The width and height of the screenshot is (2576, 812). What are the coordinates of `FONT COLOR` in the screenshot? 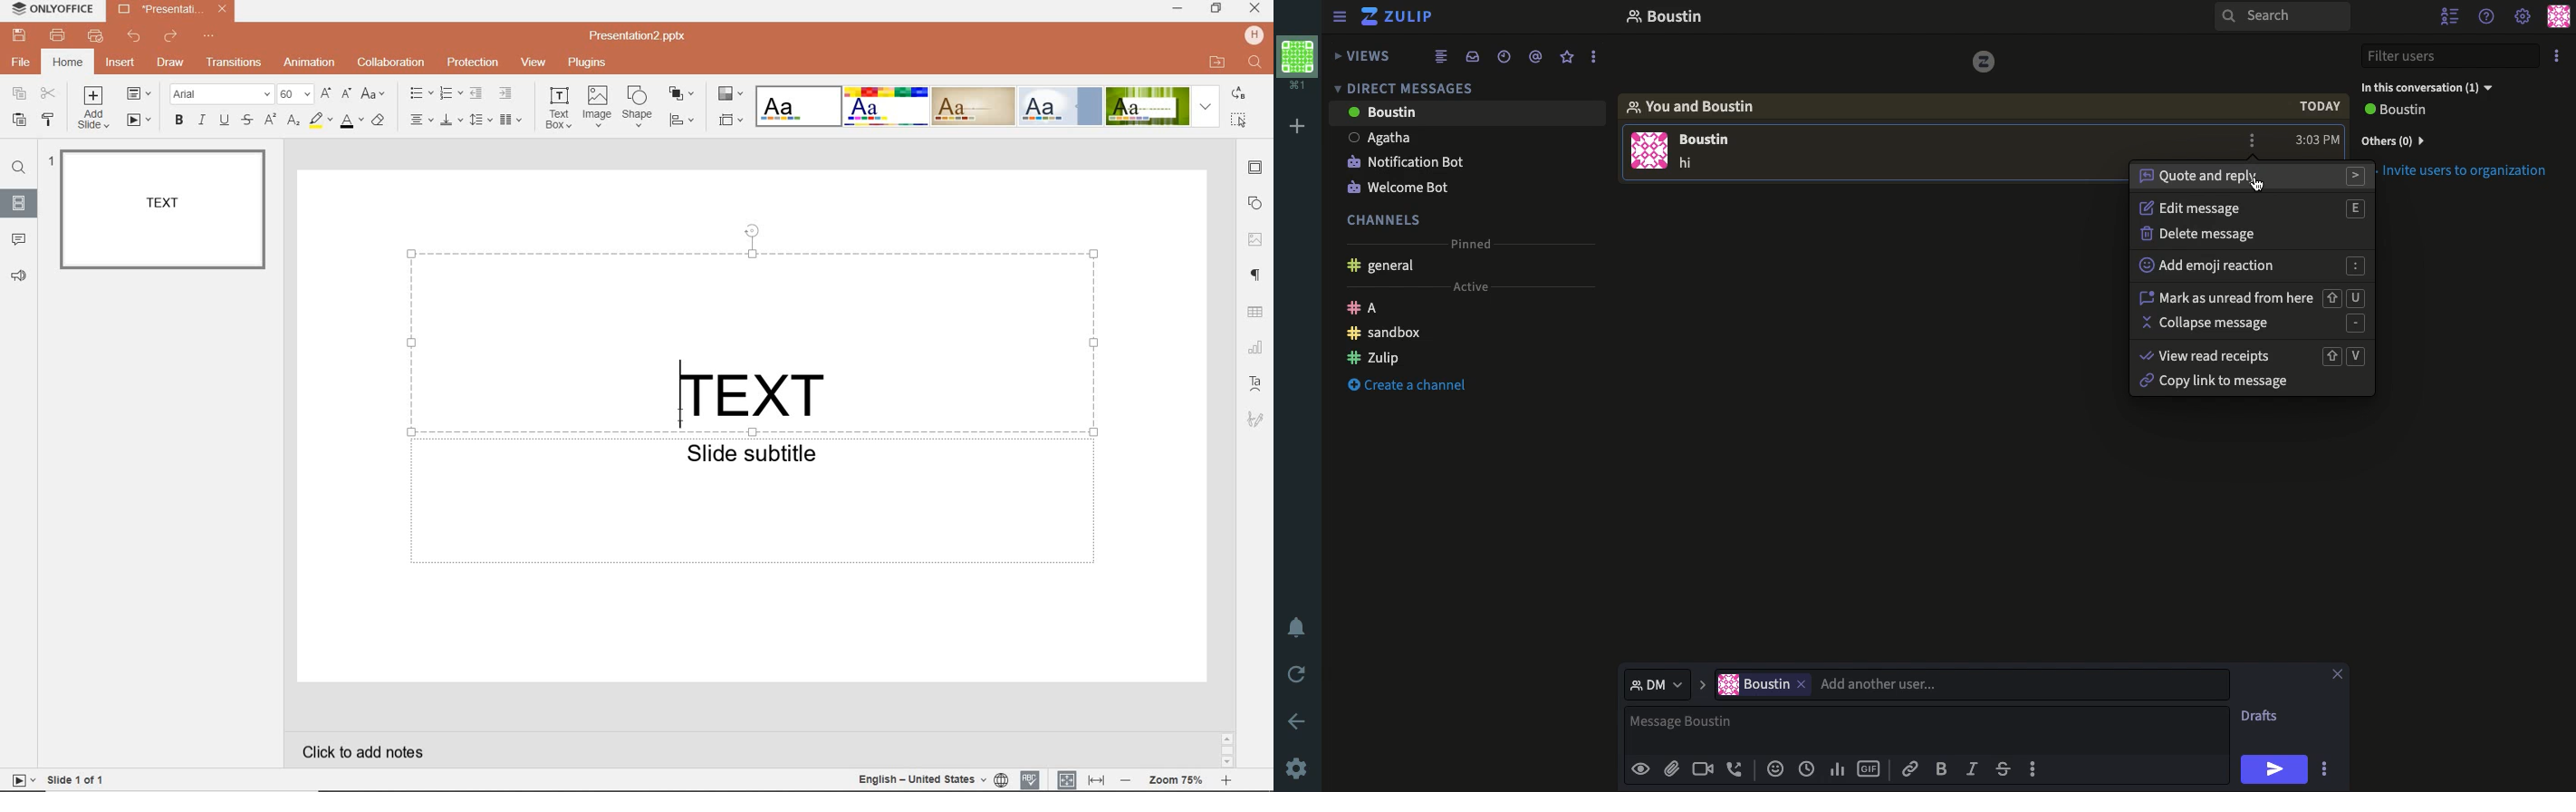 It's located at (350, 121).